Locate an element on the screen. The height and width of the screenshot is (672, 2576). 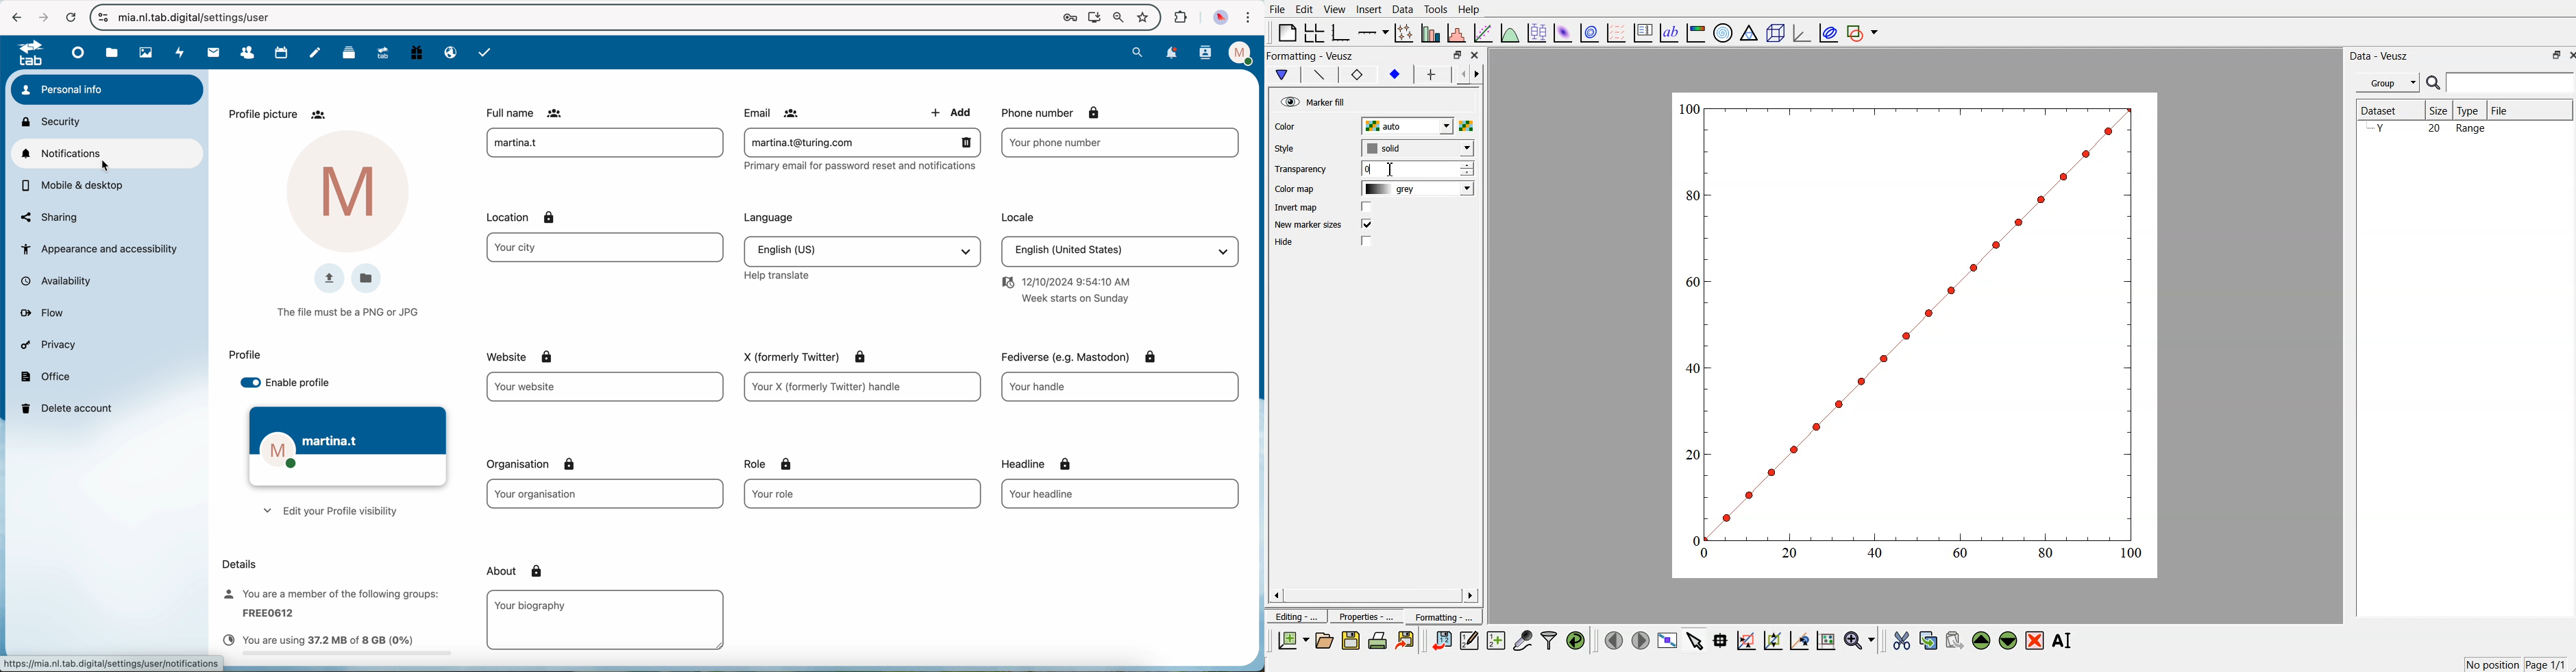
y 20 range is located at coordinates (2431, 130).